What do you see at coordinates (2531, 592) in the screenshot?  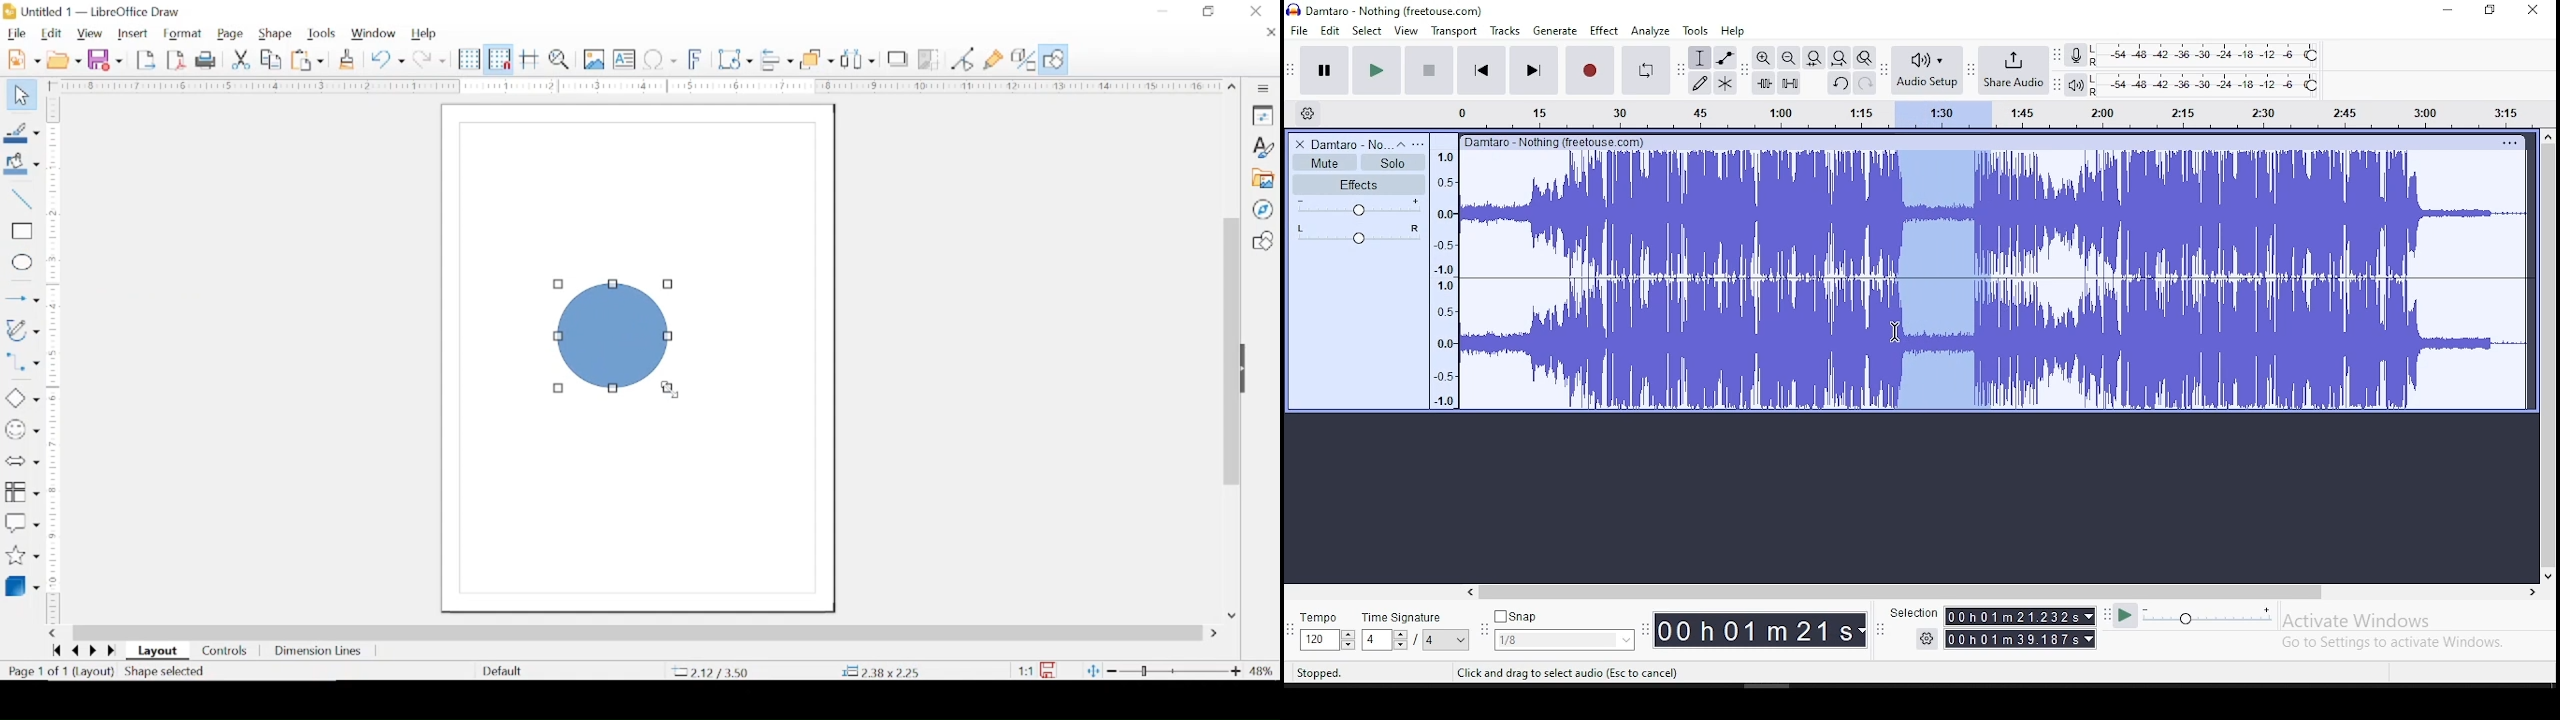 I see `right` at bounding box center [2531, 592].